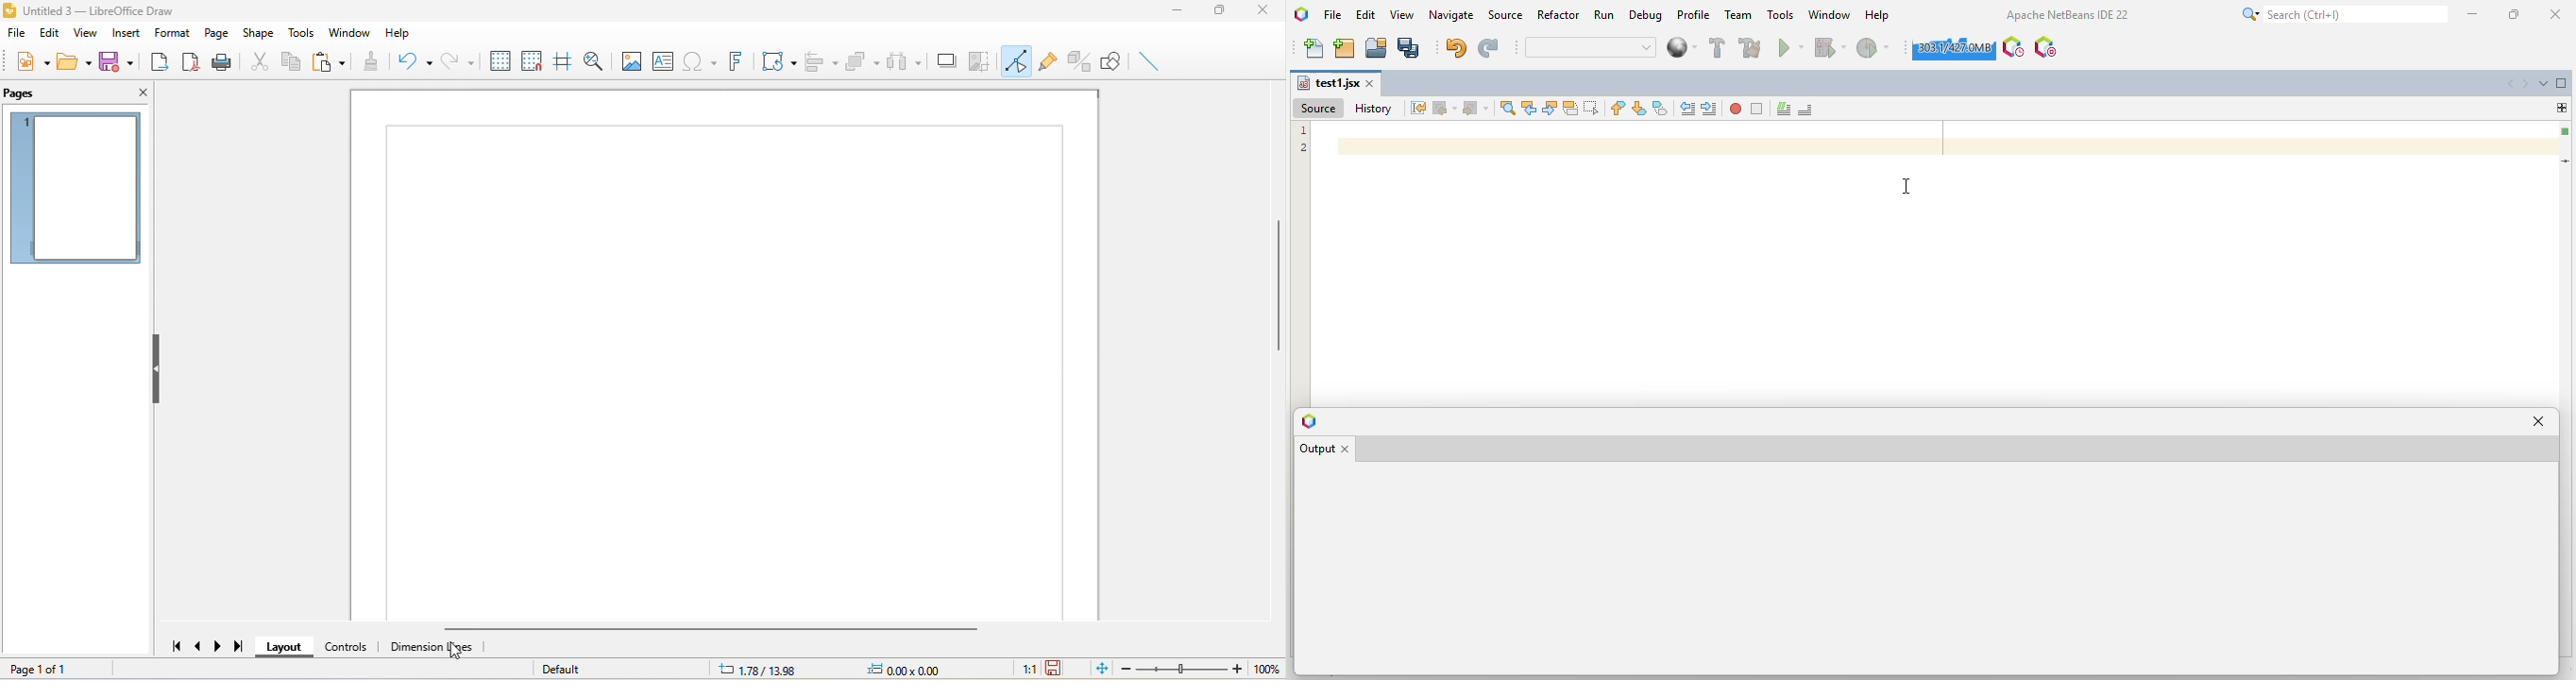  Describe the element at coordinates (1333, 15) in the screenshot. I see `file` at that location.